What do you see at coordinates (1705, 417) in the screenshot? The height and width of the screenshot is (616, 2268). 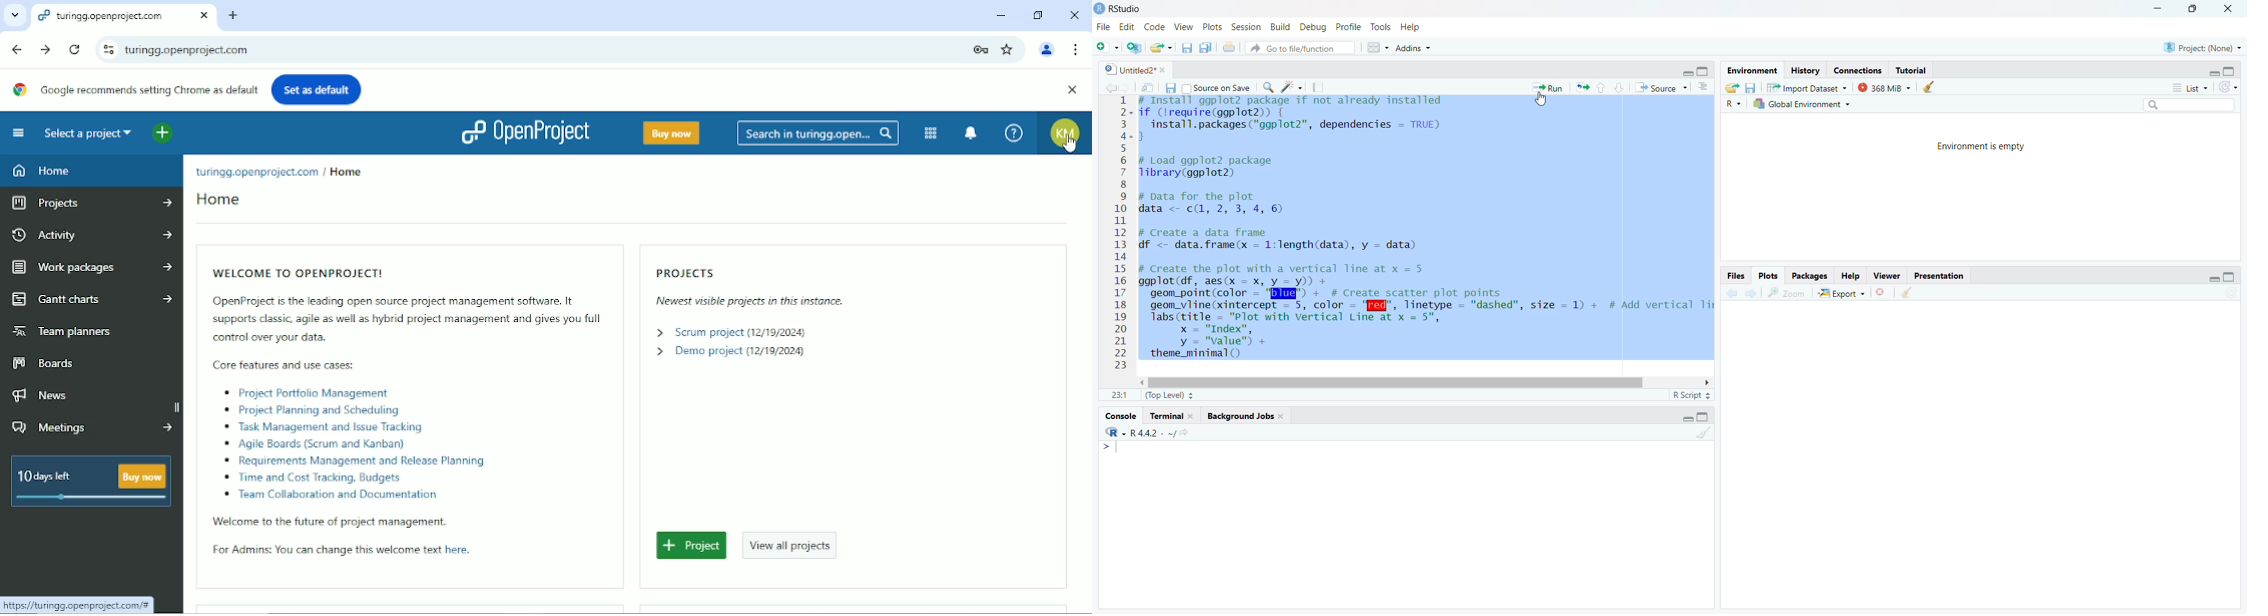 I see `maximise` at bounding box center [1705, 417].